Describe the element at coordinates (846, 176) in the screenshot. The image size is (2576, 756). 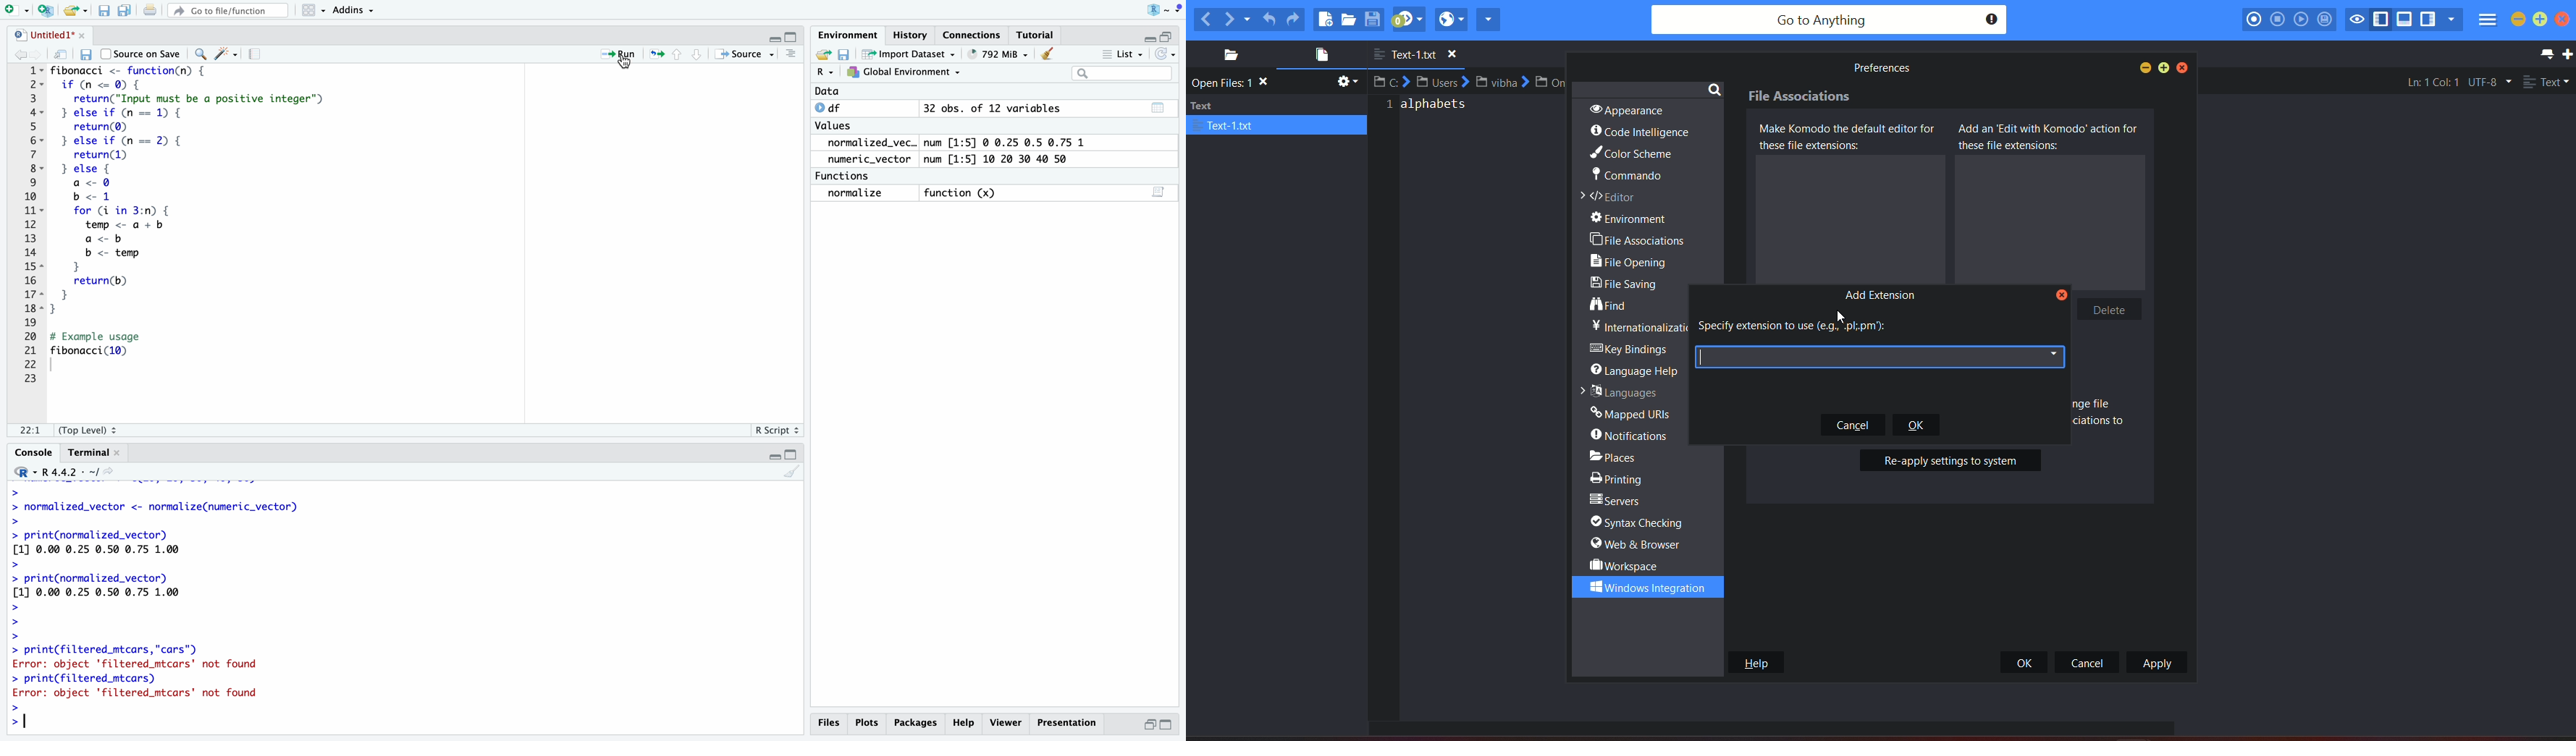
I see `functions` at that location.